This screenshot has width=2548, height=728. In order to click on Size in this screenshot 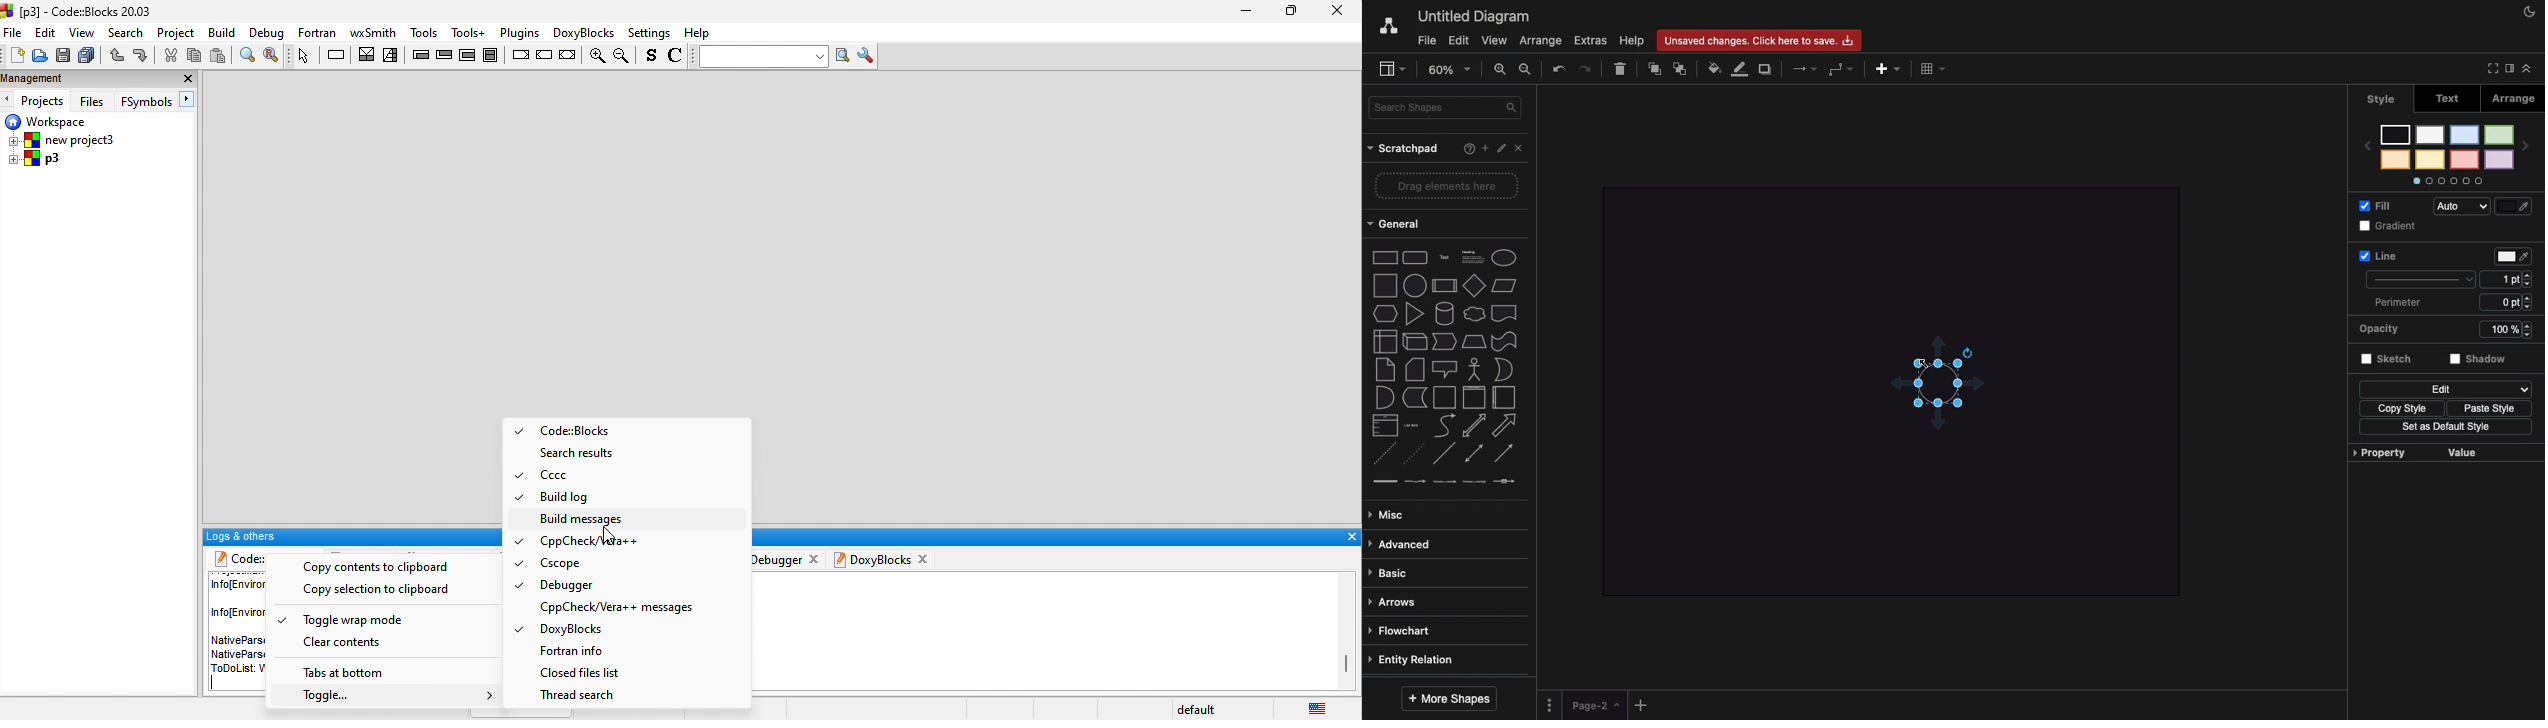, I will do `click(2509, 291)`.